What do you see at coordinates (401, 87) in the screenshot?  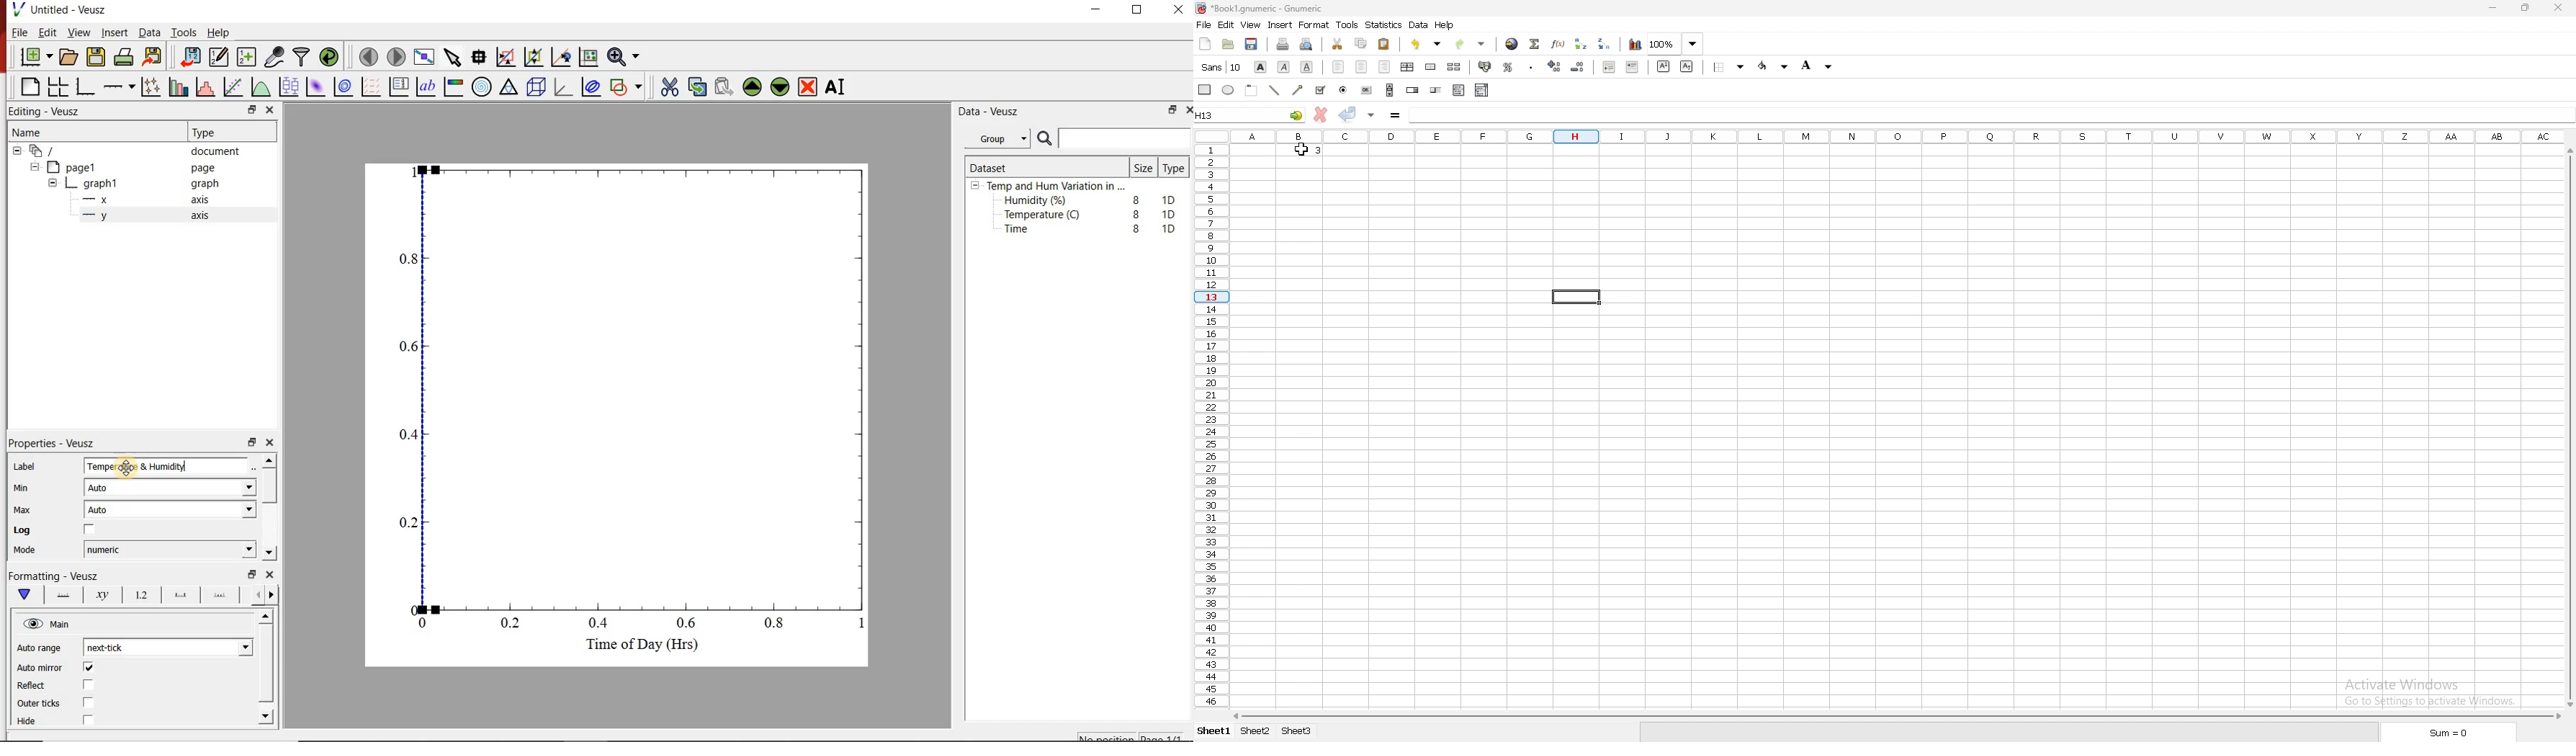 I see `plot key` at bounding box center [401, 87].